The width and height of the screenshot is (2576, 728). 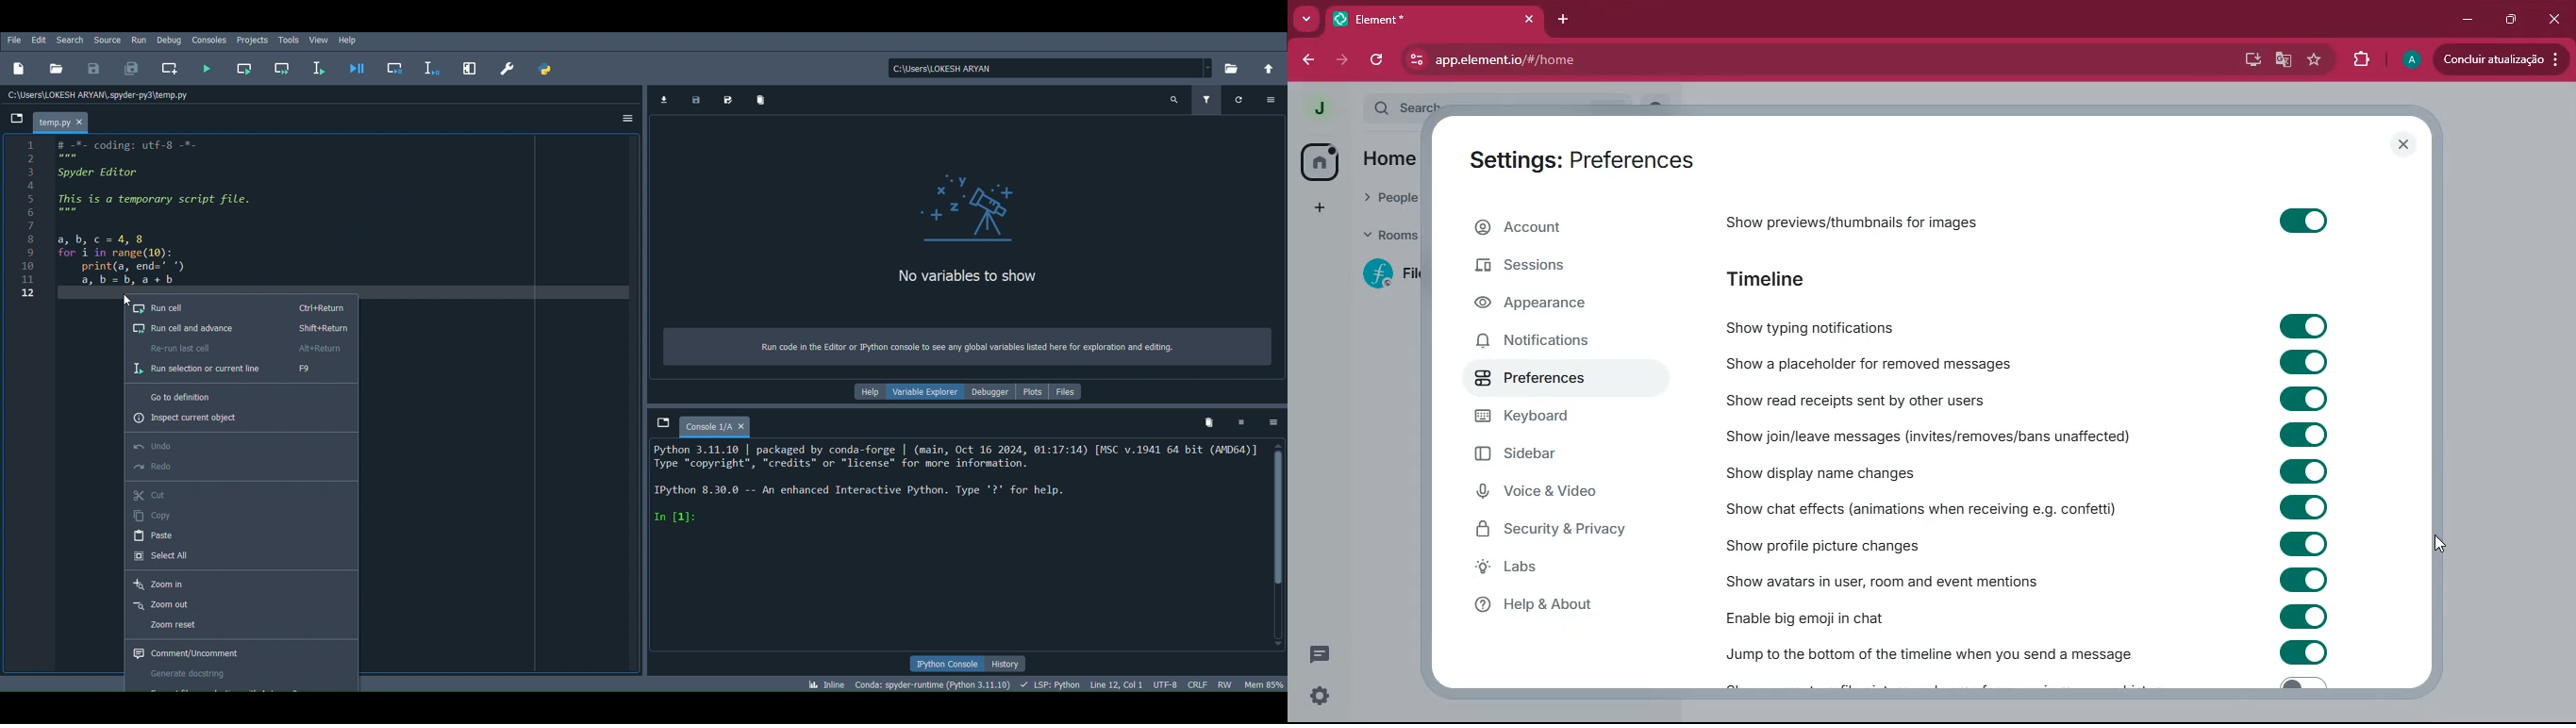 I want to click on Projects, so click(x=251, y=42).